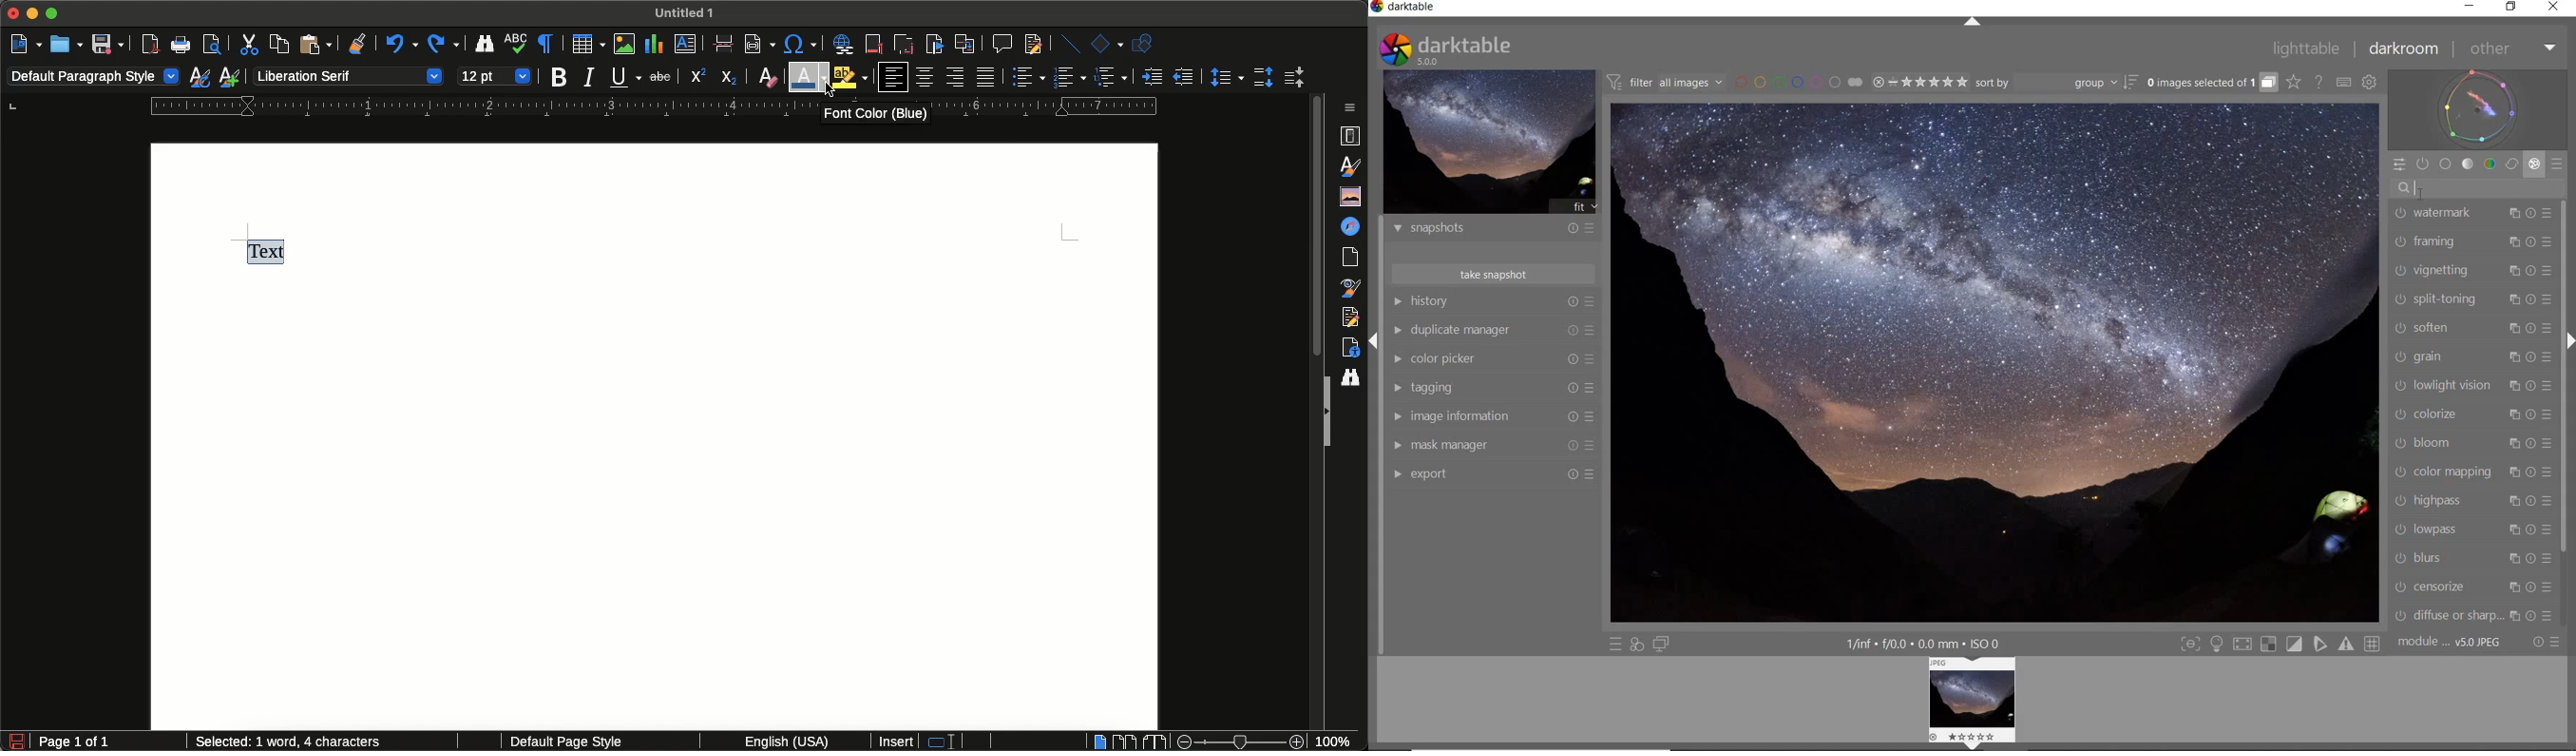 The height and width of the screenshot is (756, 2576). Describe the element at coordinates (2513, 50) in the screenshot. I see `OTHER` at that location.